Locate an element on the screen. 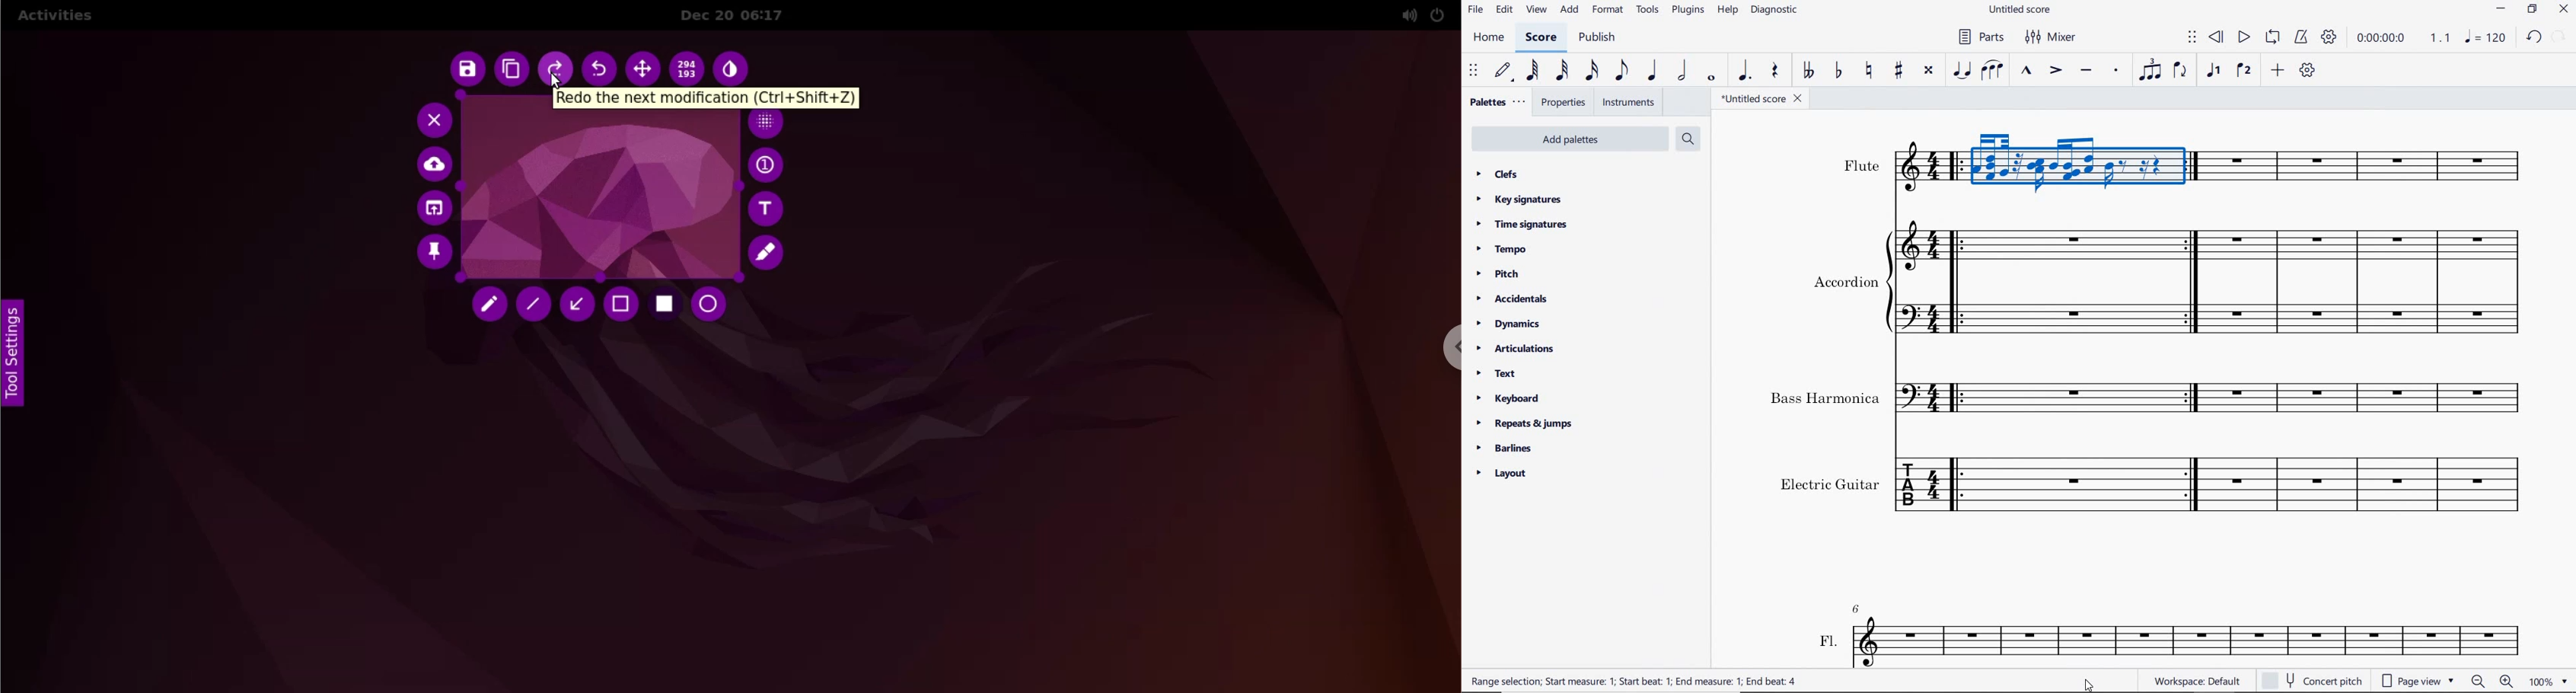 This screenshot has width=2576, height=700. tempo is located at coordinates (1504, 250).